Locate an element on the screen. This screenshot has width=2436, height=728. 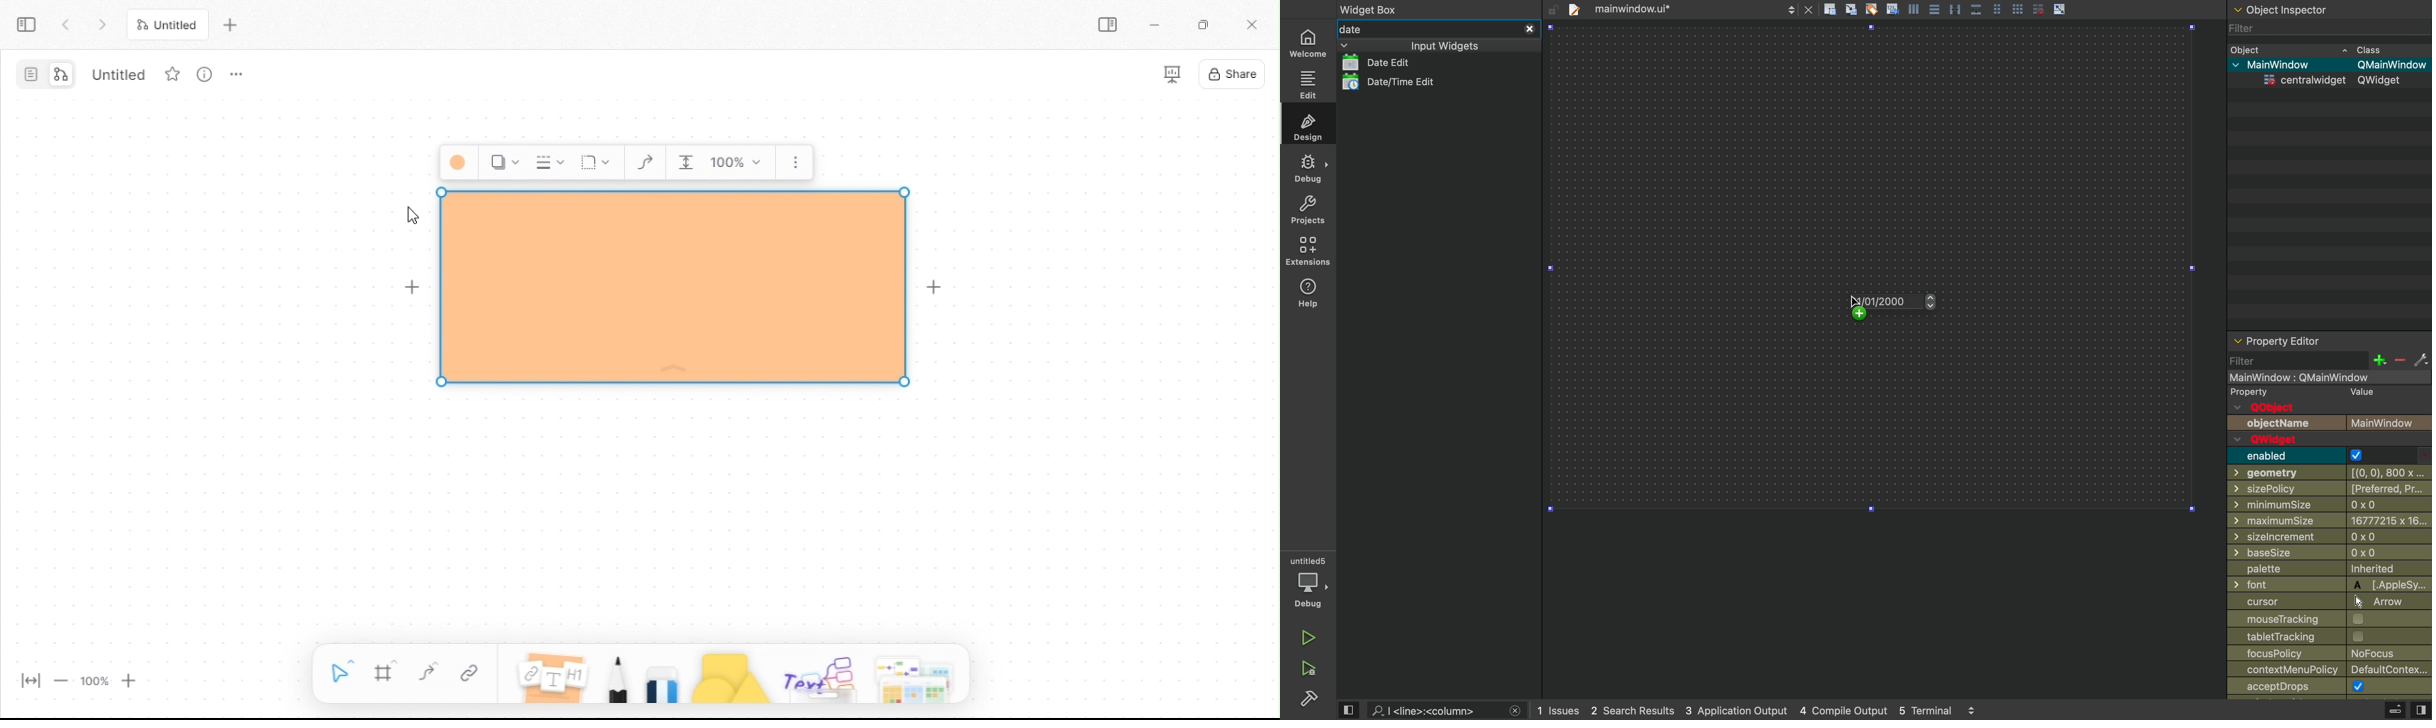
fit width is located at coordinates (31, 682).